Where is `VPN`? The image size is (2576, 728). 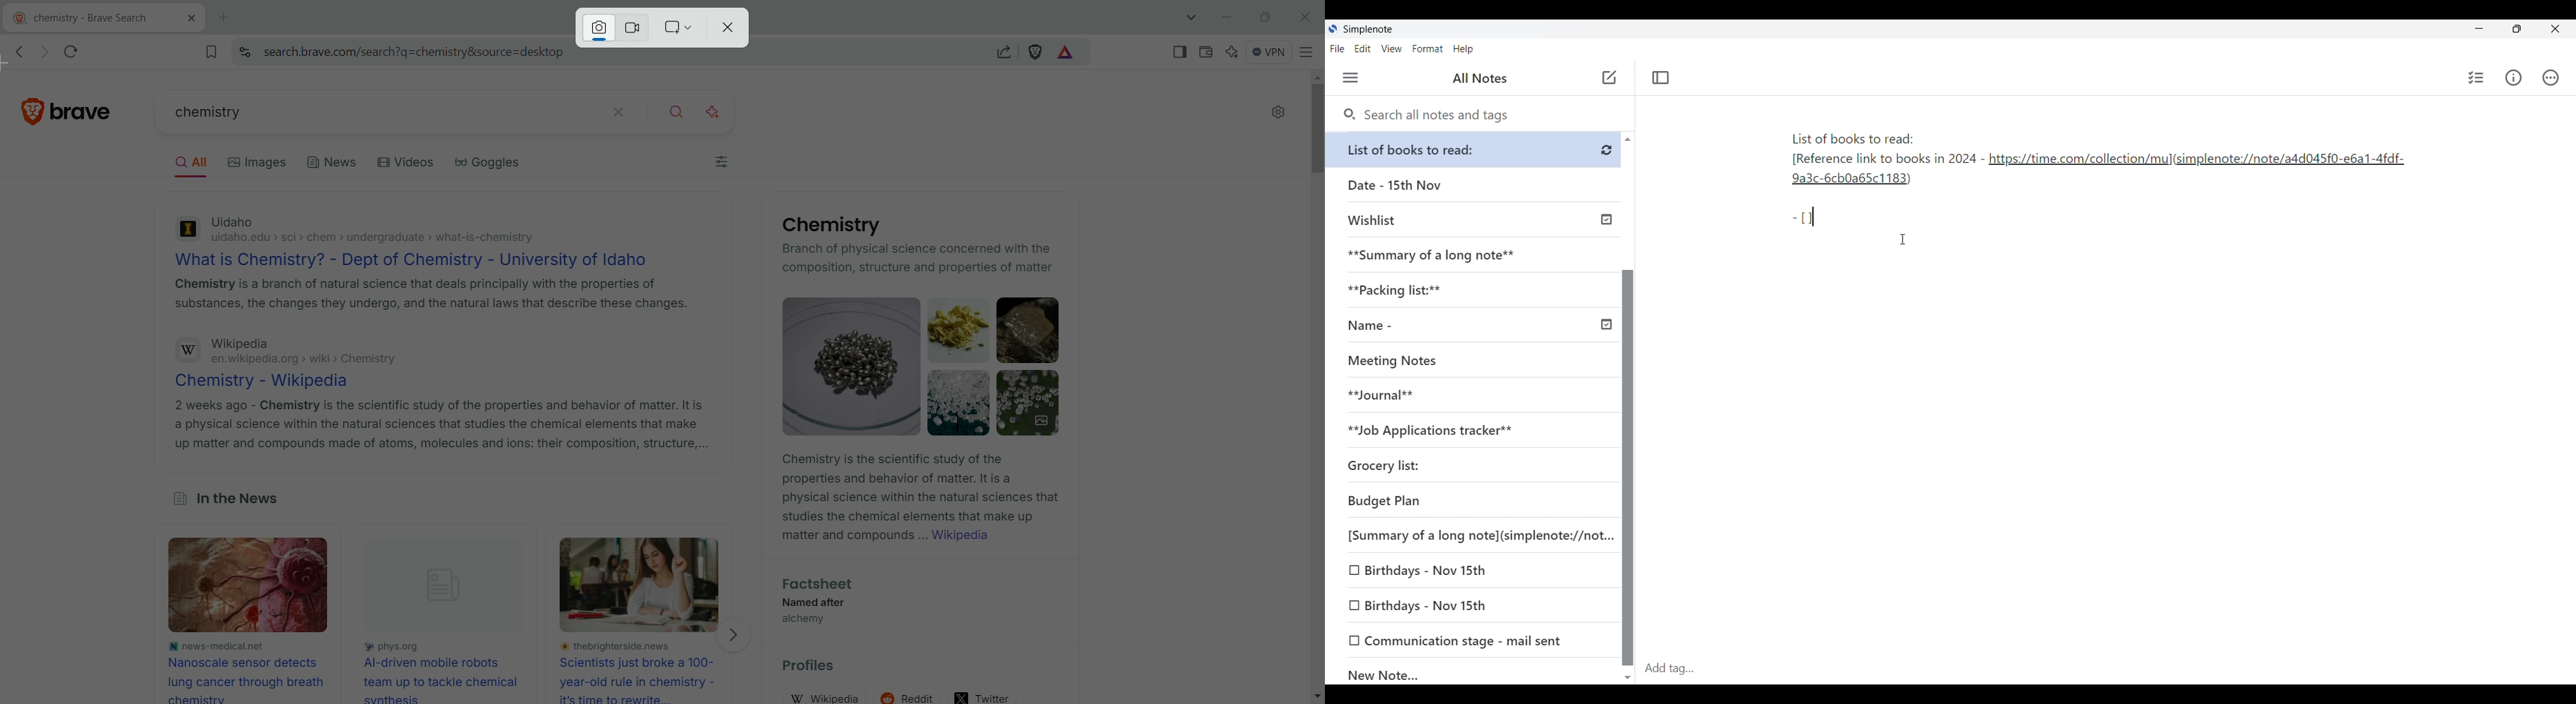 VPN is located at coordinates (1266, 50).